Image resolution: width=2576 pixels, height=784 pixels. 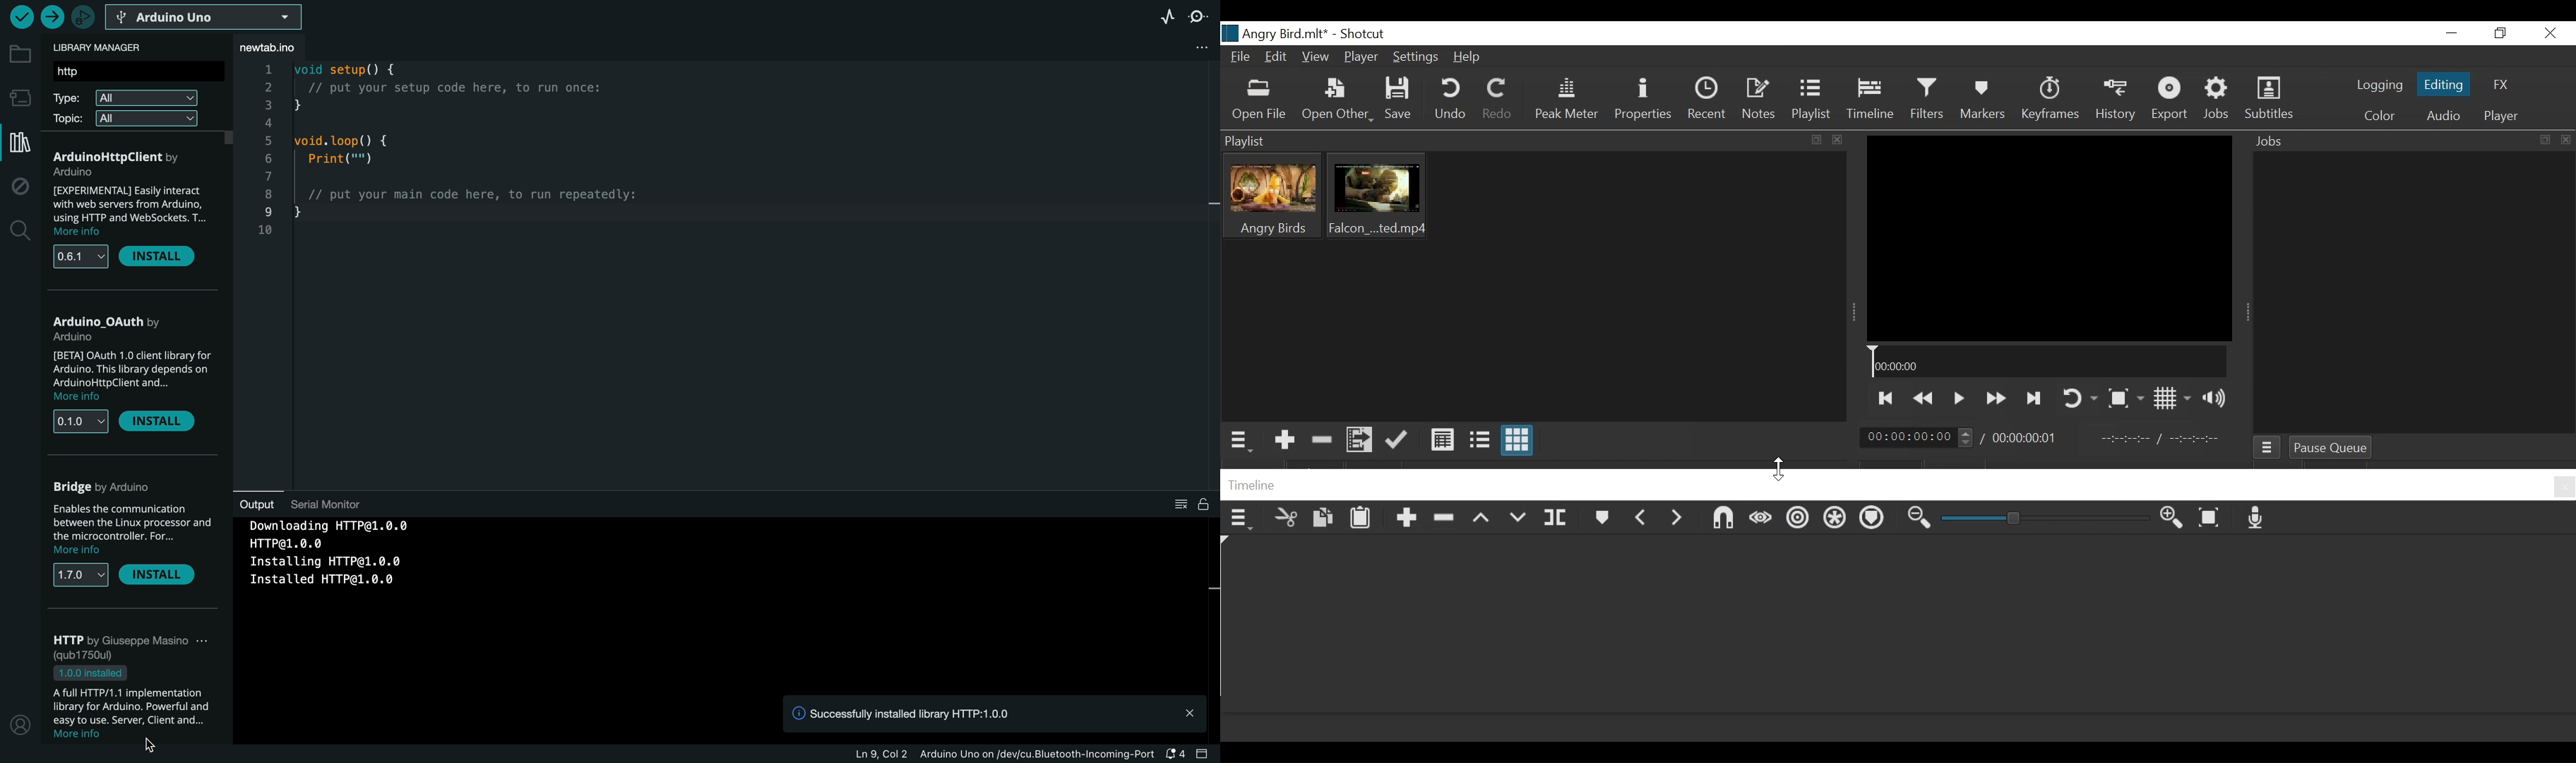 I want to click on Ripple all tracks, so click(x=1836, y=520).